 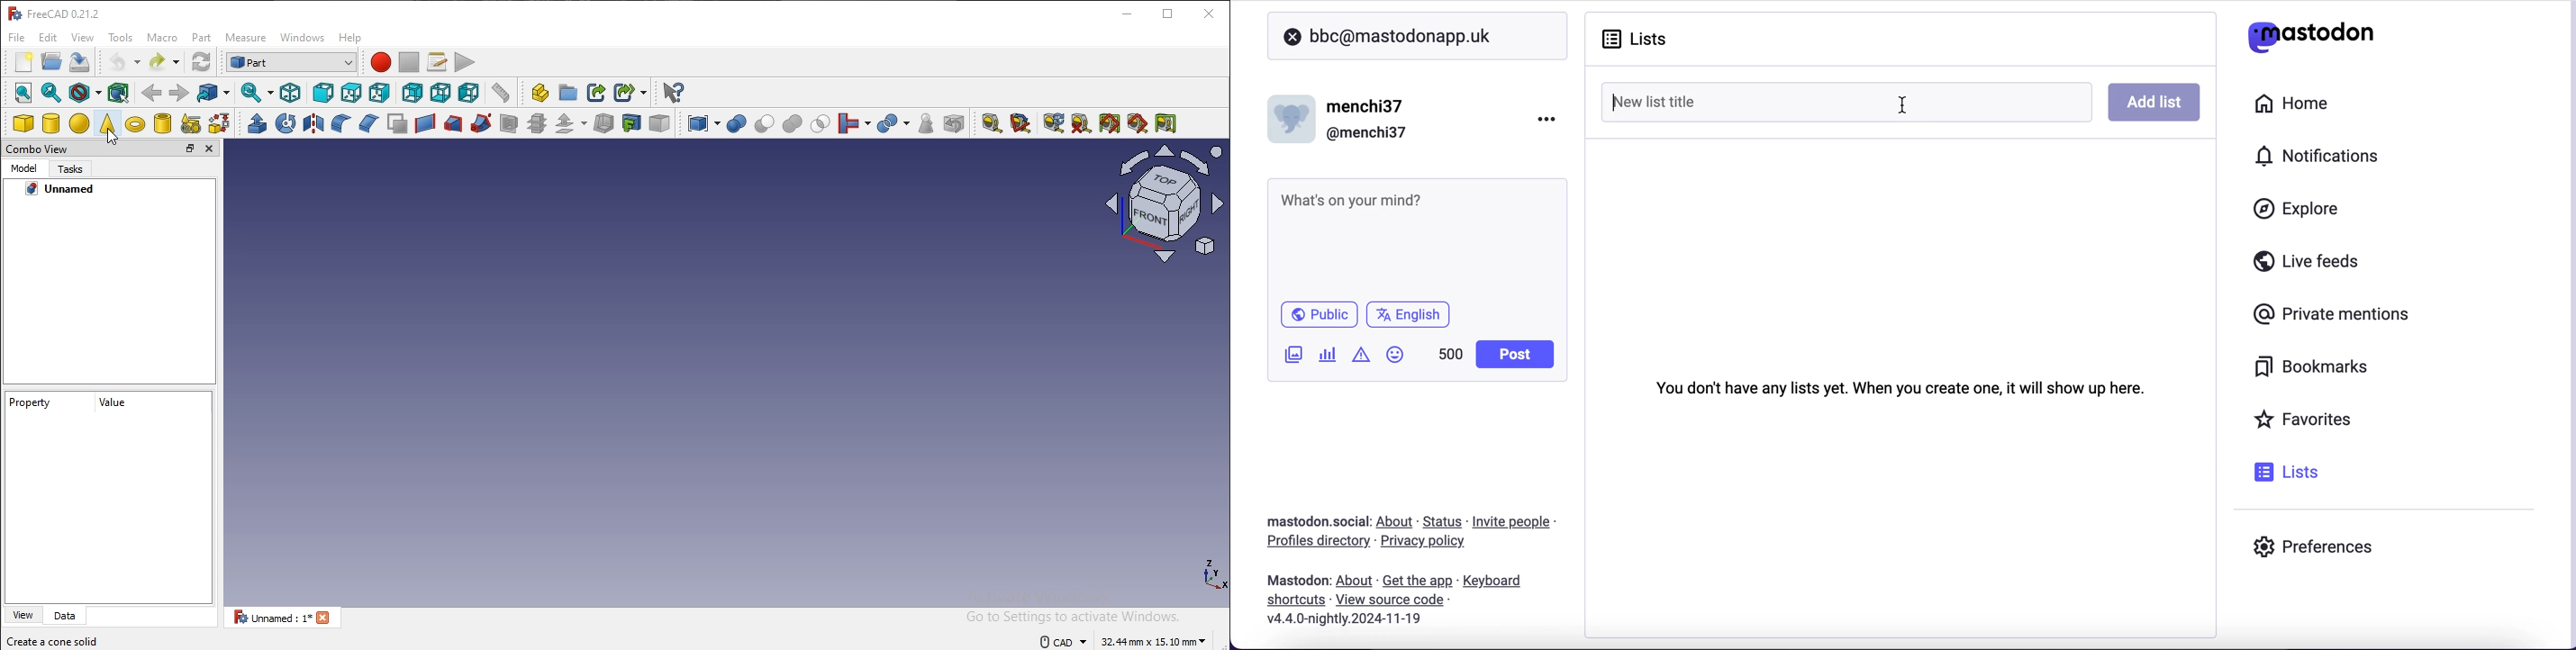 I want to click on redo, so click(x=159, y=63).